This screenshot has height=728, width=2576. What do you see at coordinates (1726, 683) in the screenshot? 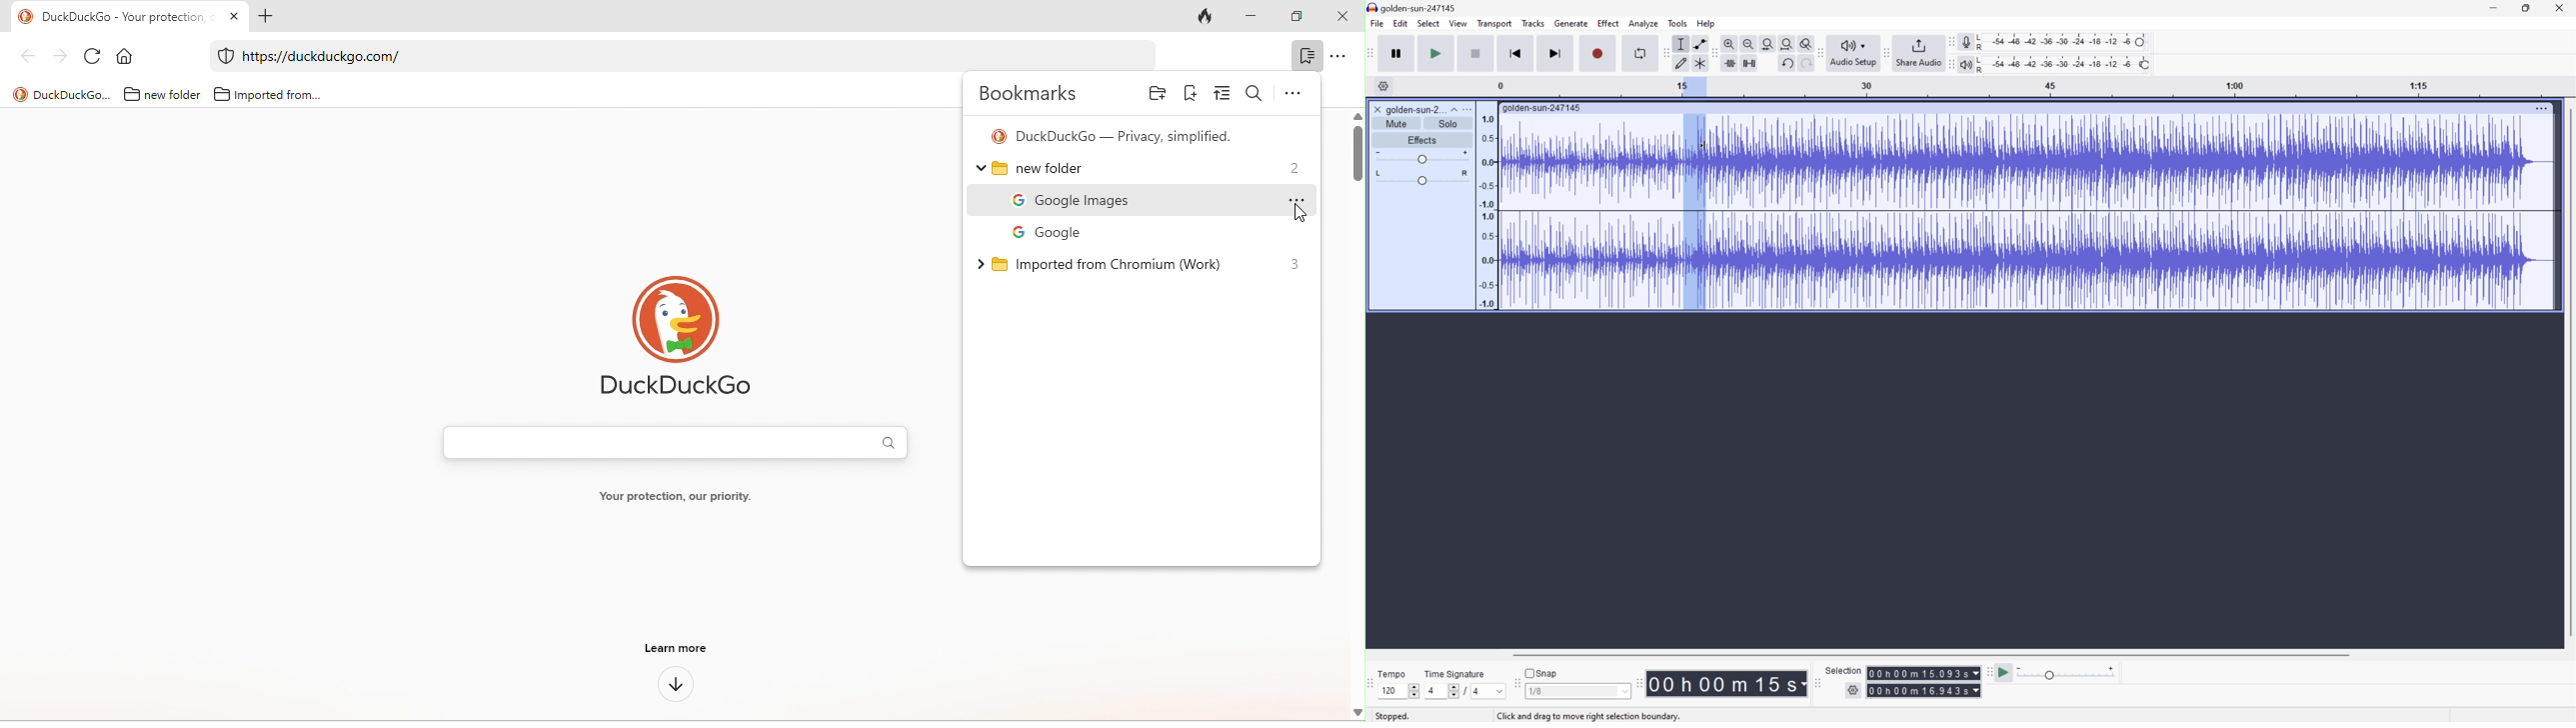
I see `Time` at bounding box center [1726, 683].